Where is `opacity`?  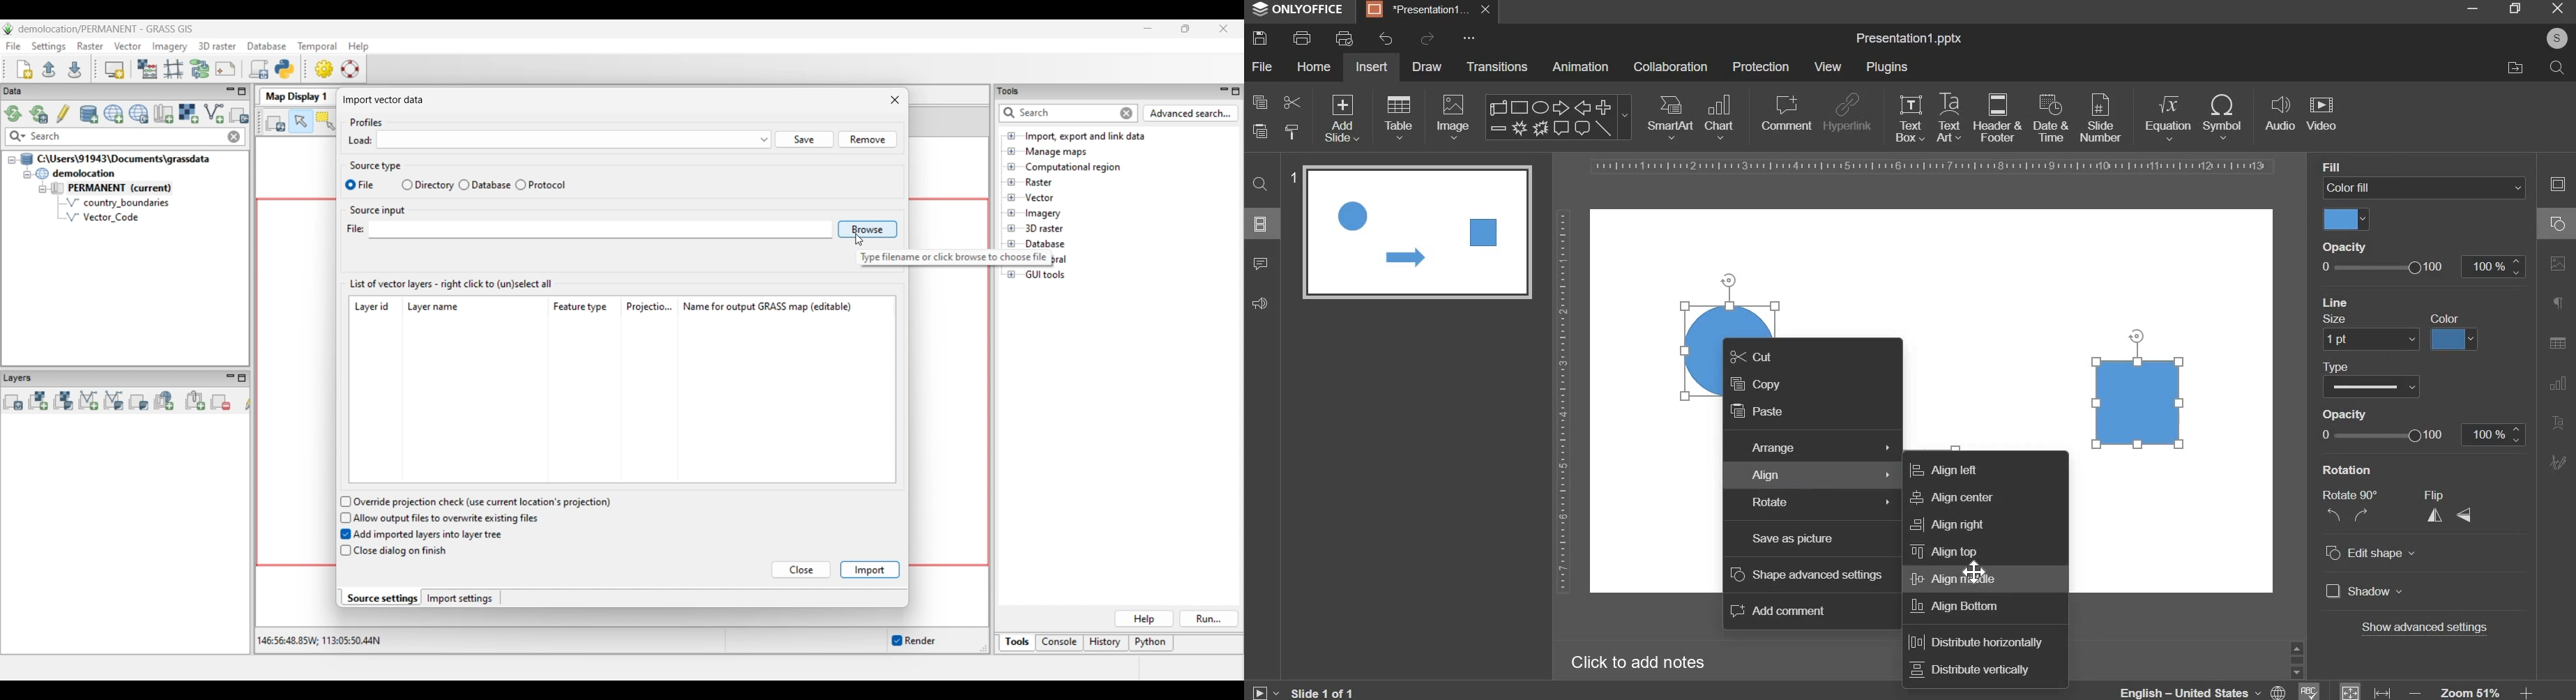 opacity is located at coordinates (2351, 245).